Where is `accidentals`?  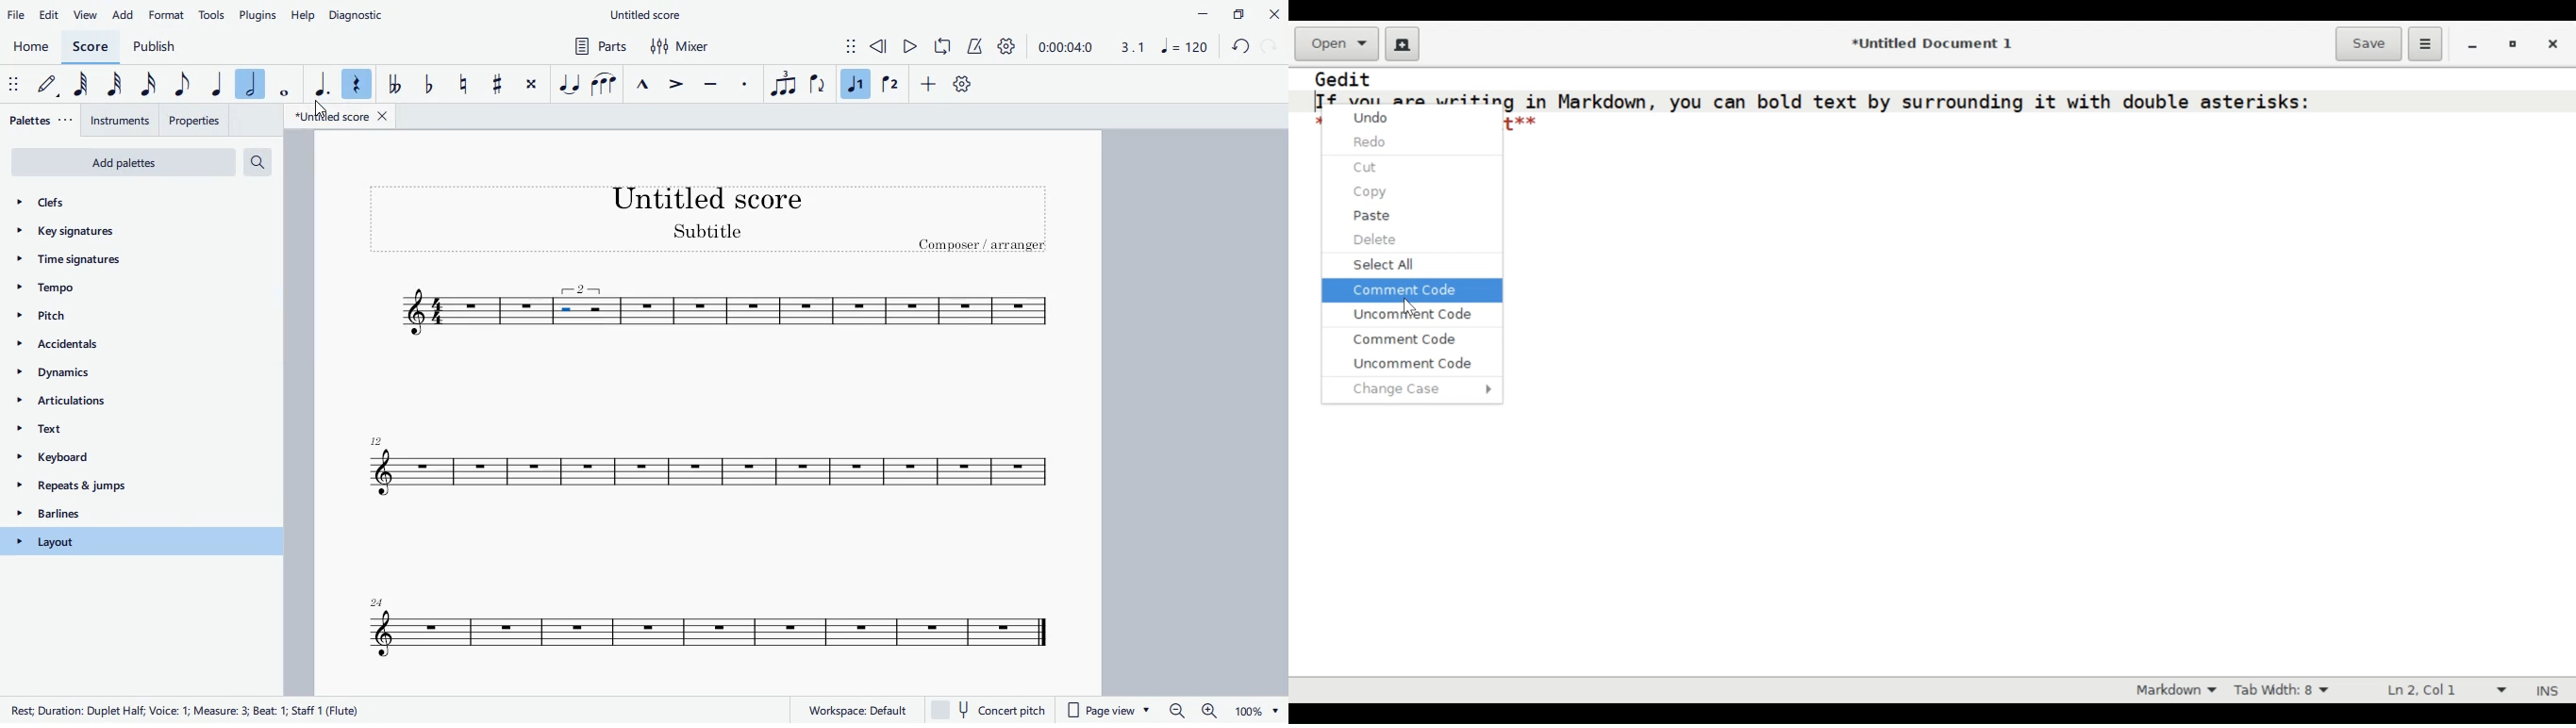
accidentals is located at coordinates (87, 347).